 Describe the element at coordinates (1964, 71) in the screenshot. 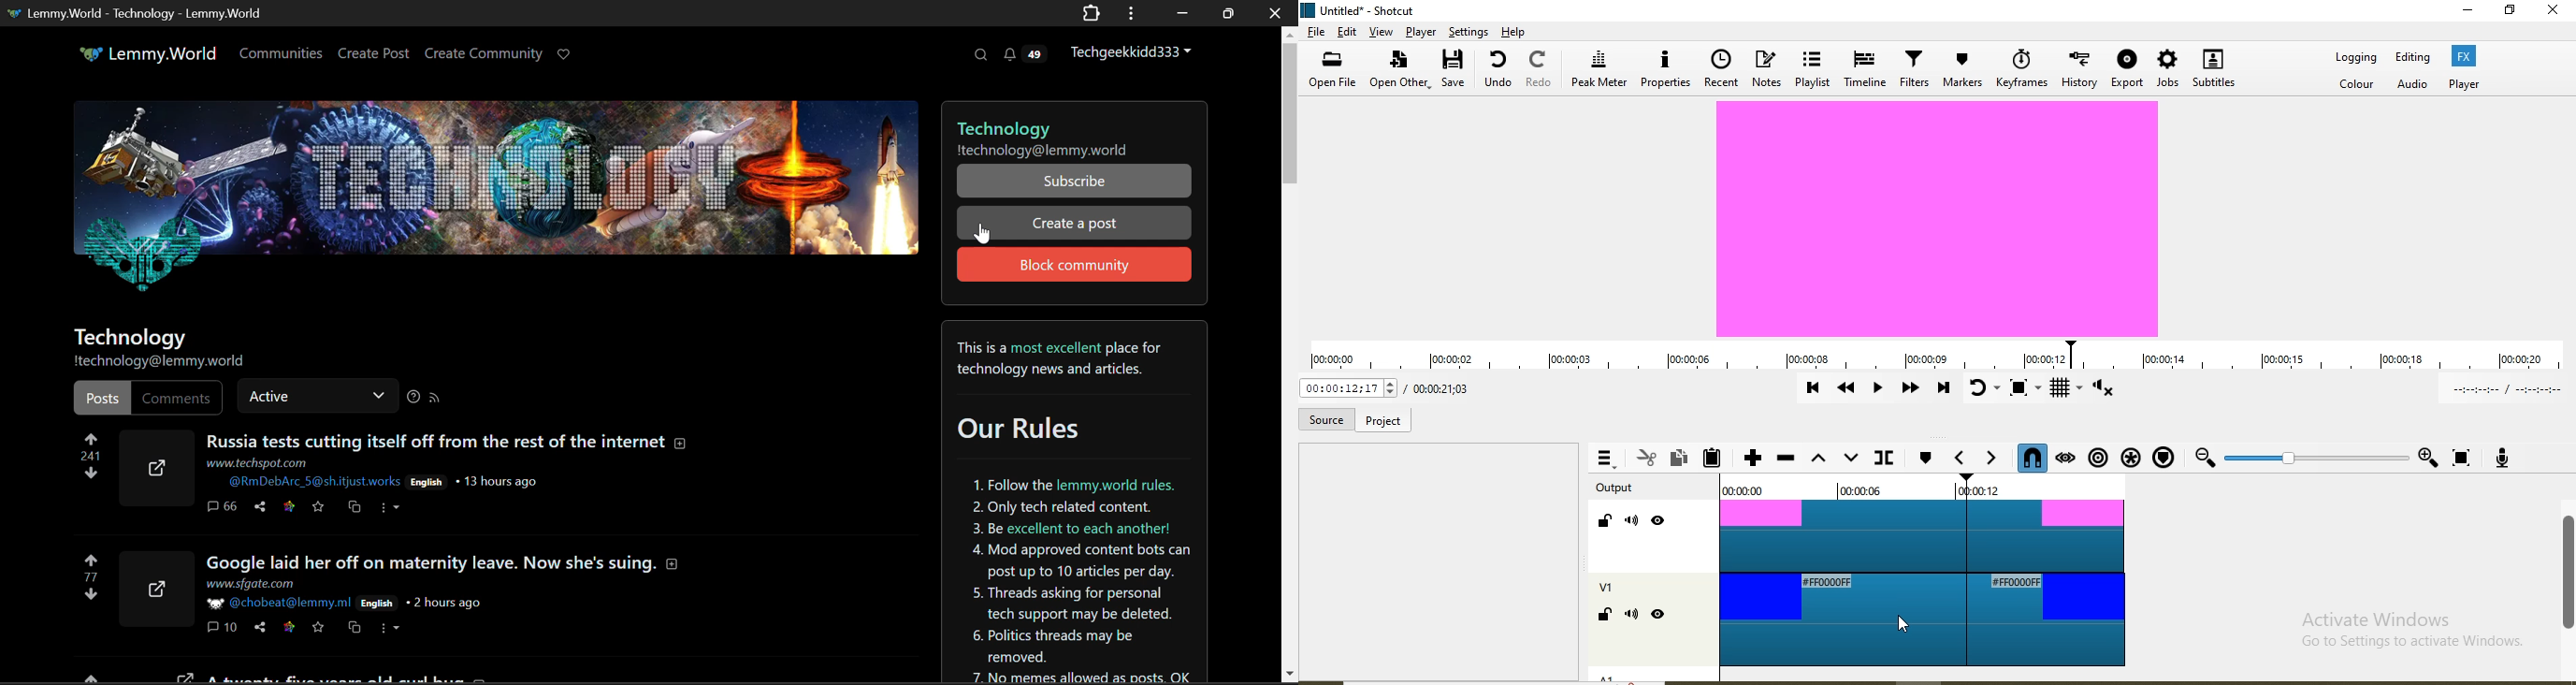

I see `Markers` at that location.